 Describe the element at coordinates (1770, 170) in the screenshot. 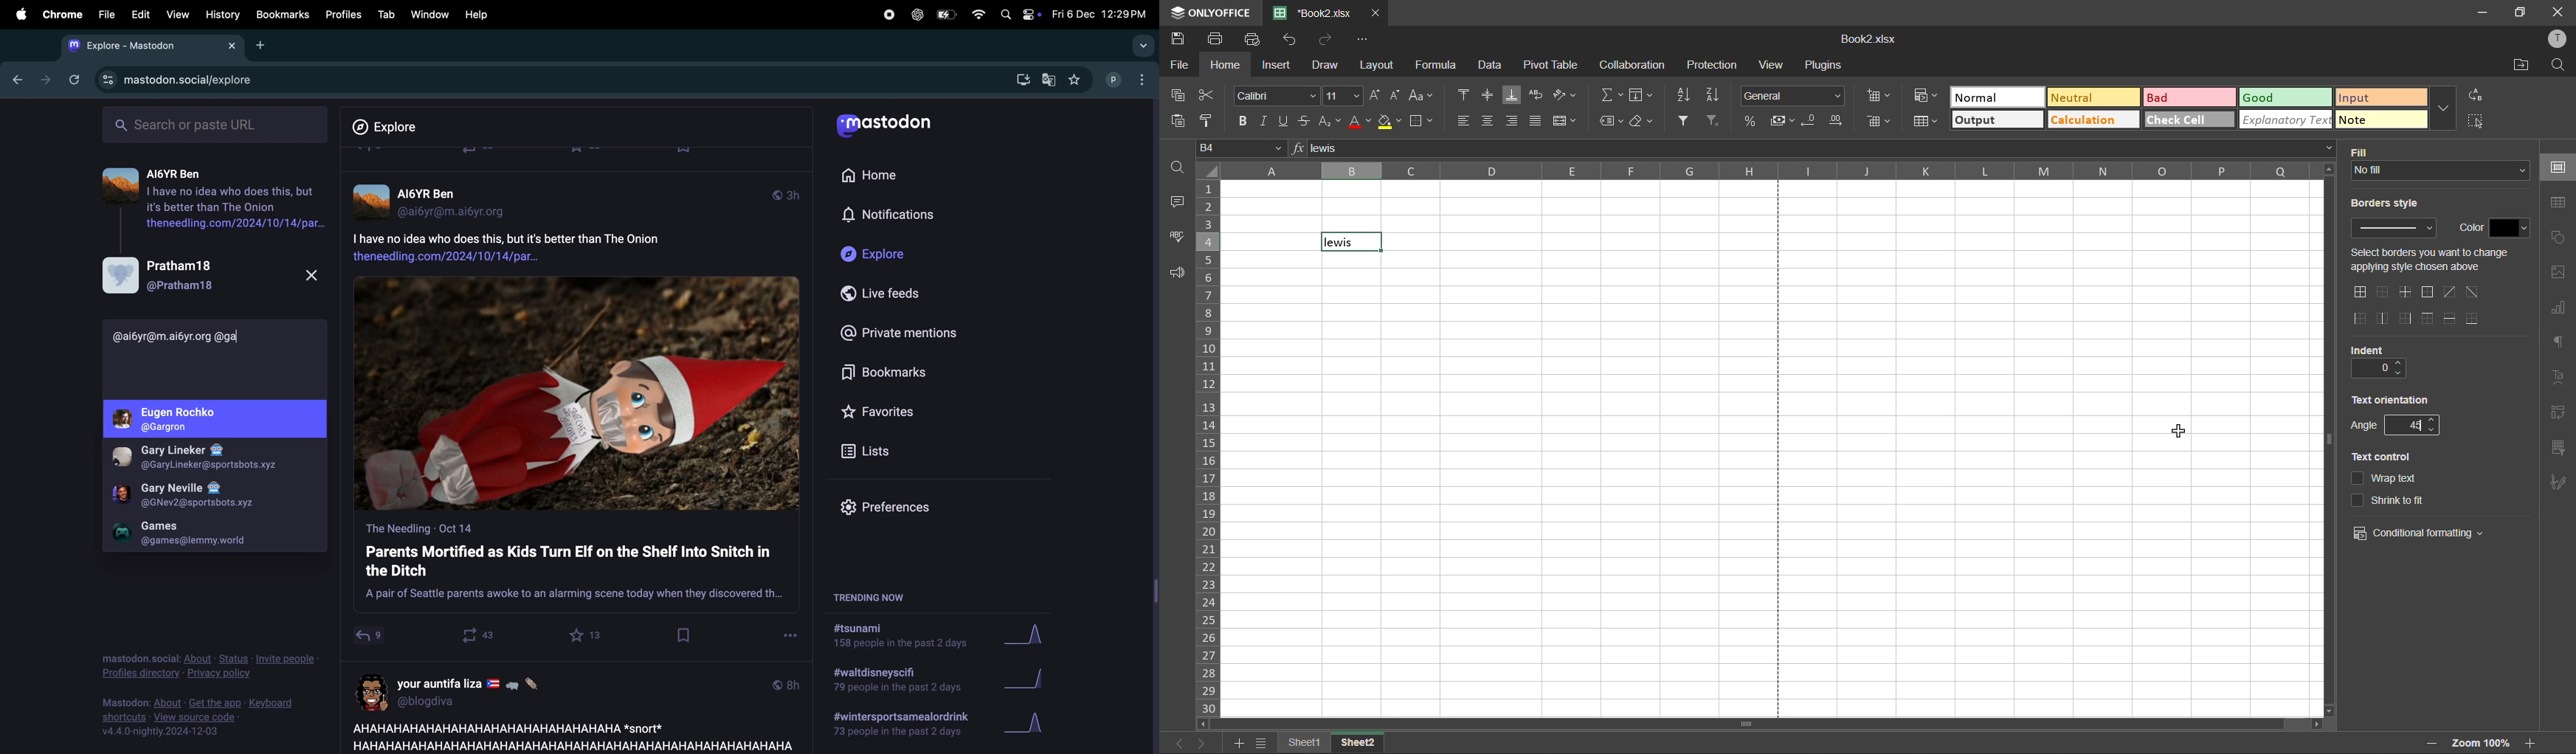

I see `column names` at that location.